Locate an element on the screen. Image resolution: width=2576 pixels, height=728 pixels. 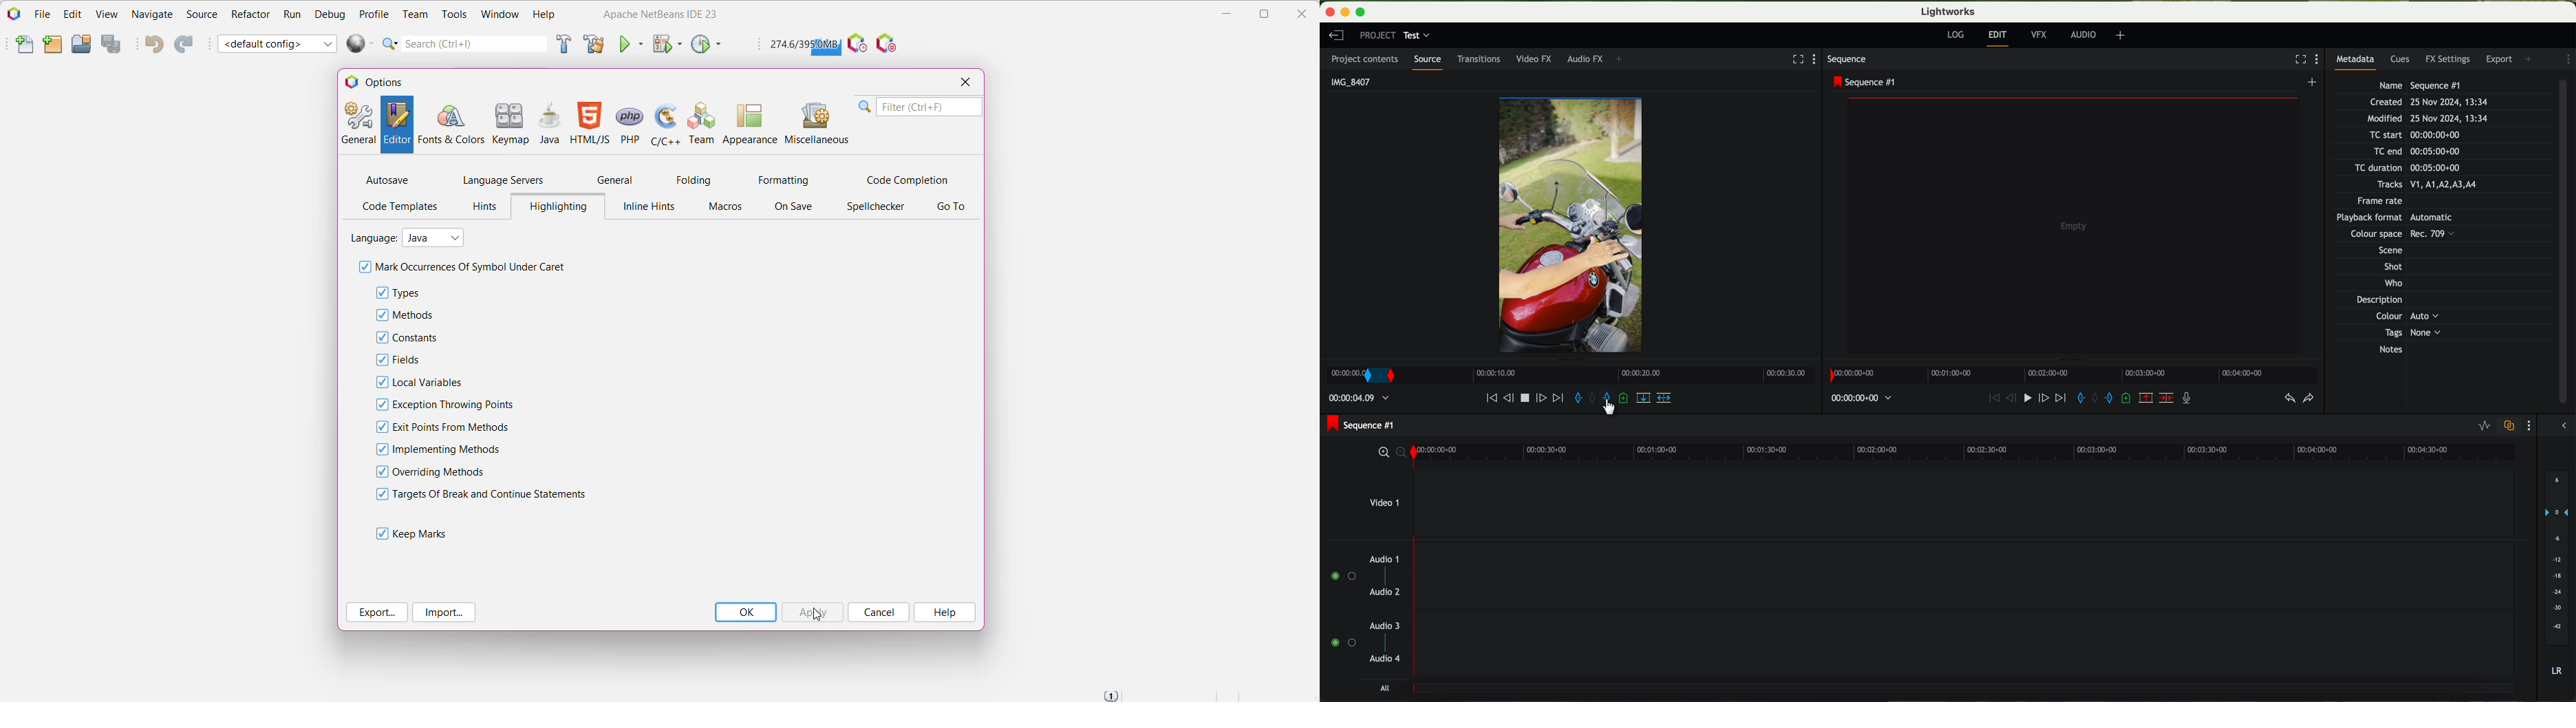
transition is located at coordinates (1380, 376).